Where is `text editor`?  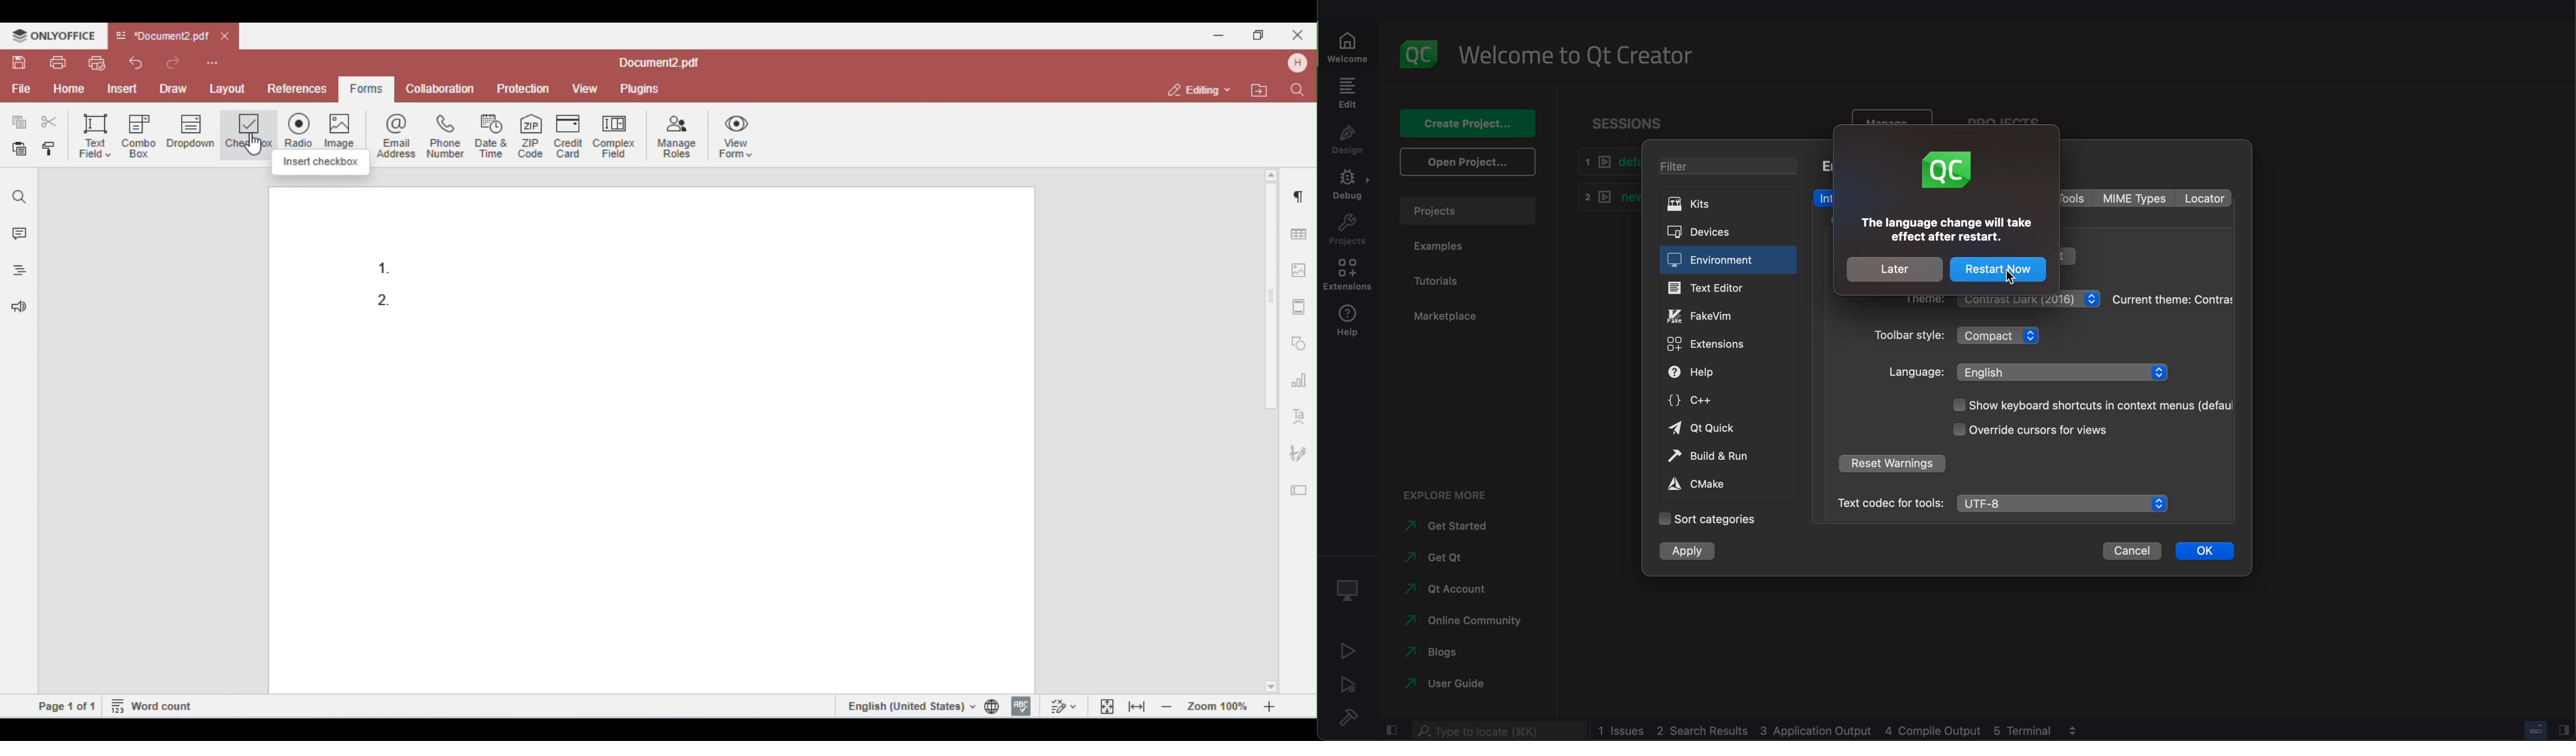
text editor is located at coordinates (1726, 289).